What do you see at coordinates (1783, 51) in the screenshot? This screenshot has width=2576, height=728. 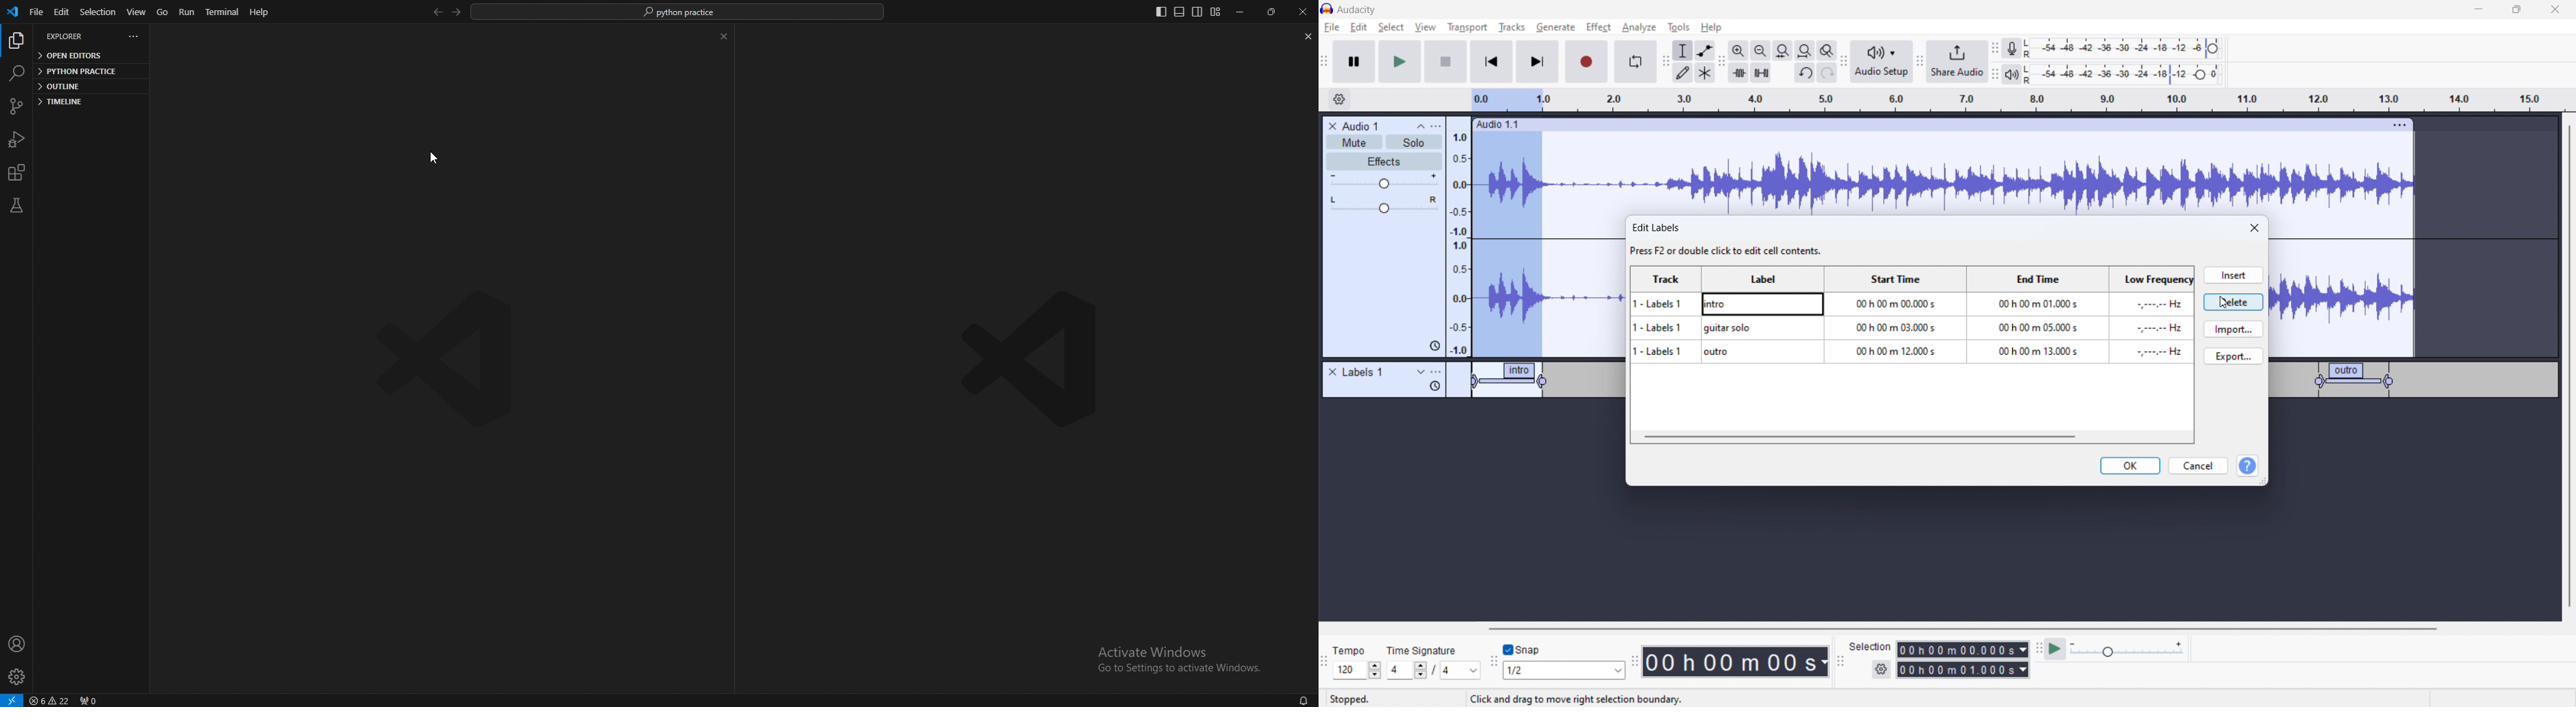 I see `fit selction to width` at bounding box center [1783, 51].